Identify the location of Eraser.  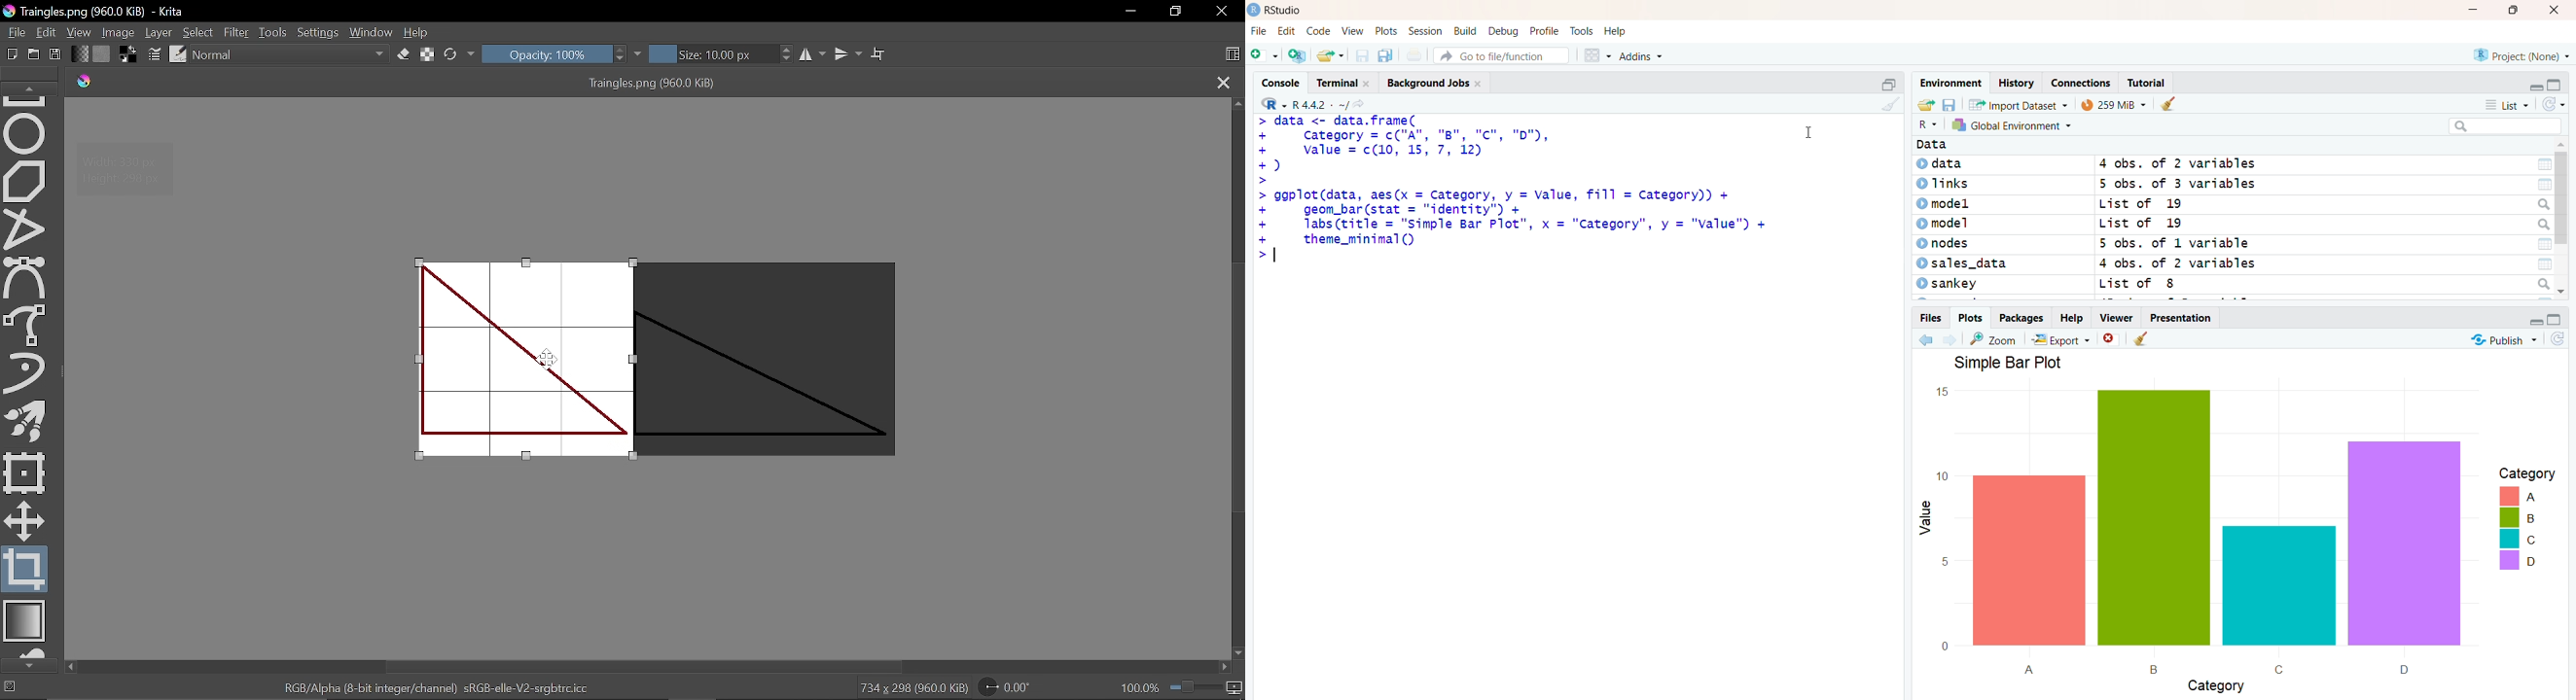
(403, 54).